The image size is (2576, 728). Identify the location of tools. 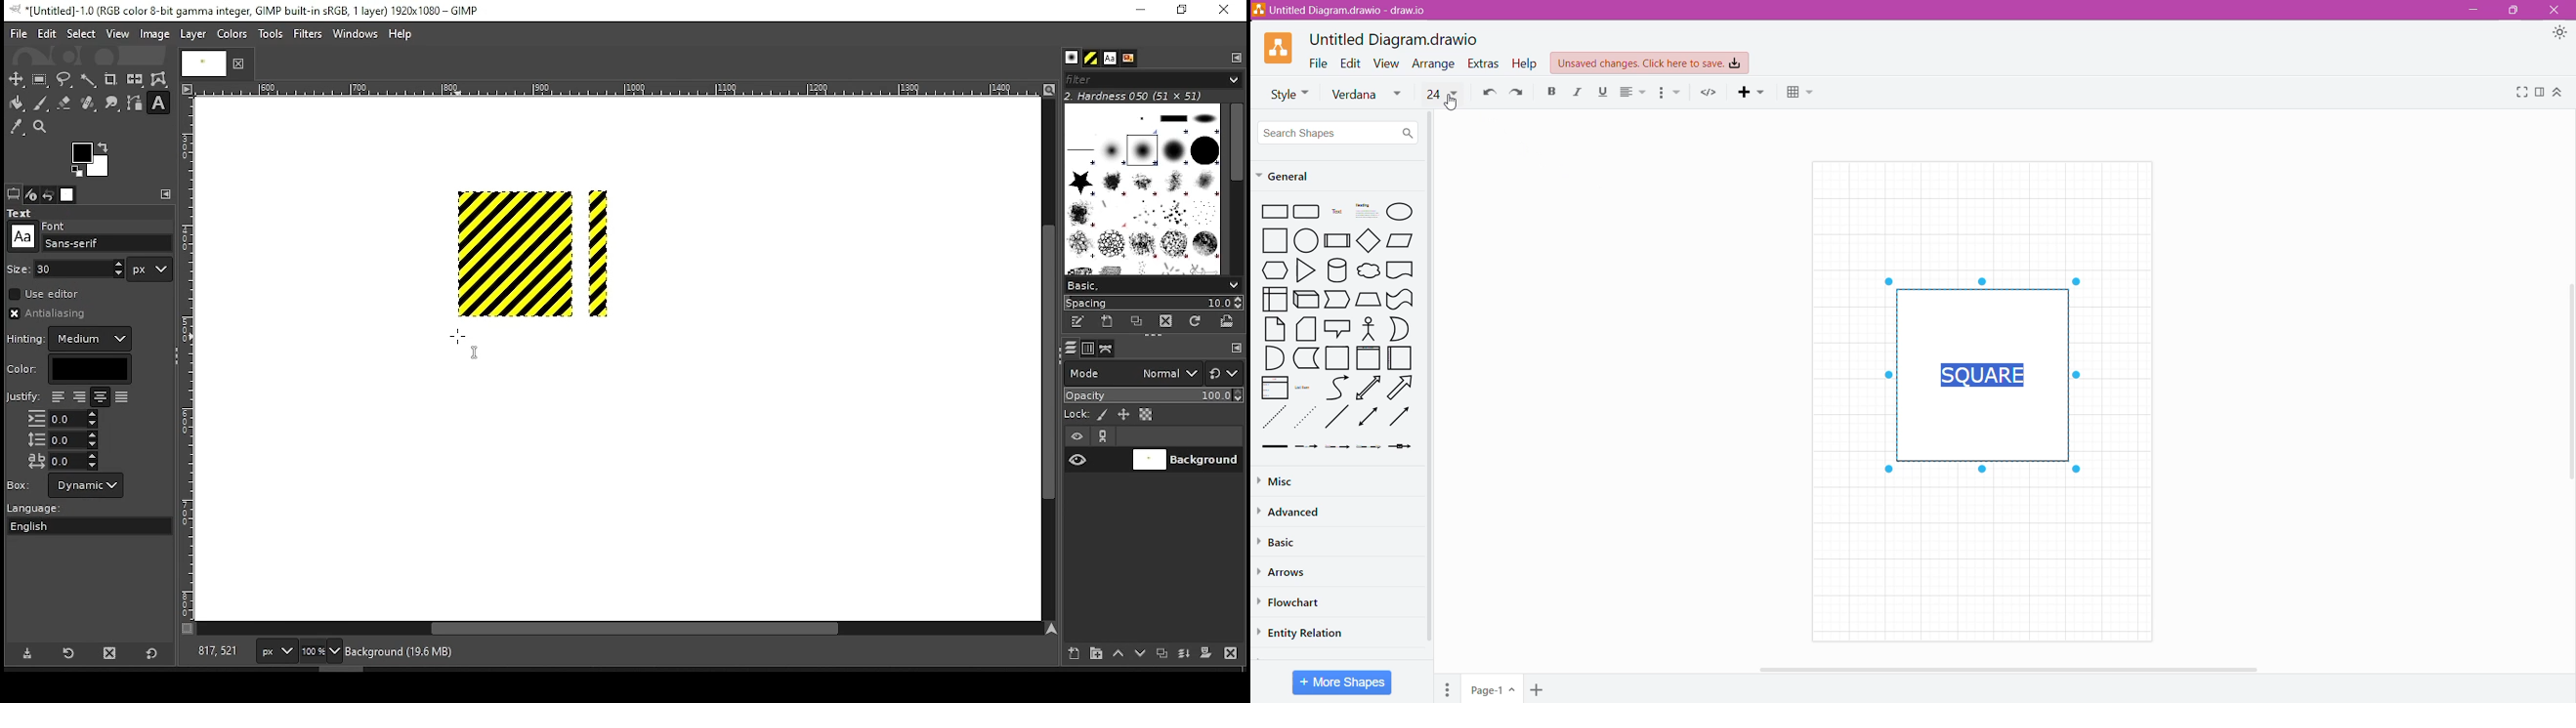
(273, 35).